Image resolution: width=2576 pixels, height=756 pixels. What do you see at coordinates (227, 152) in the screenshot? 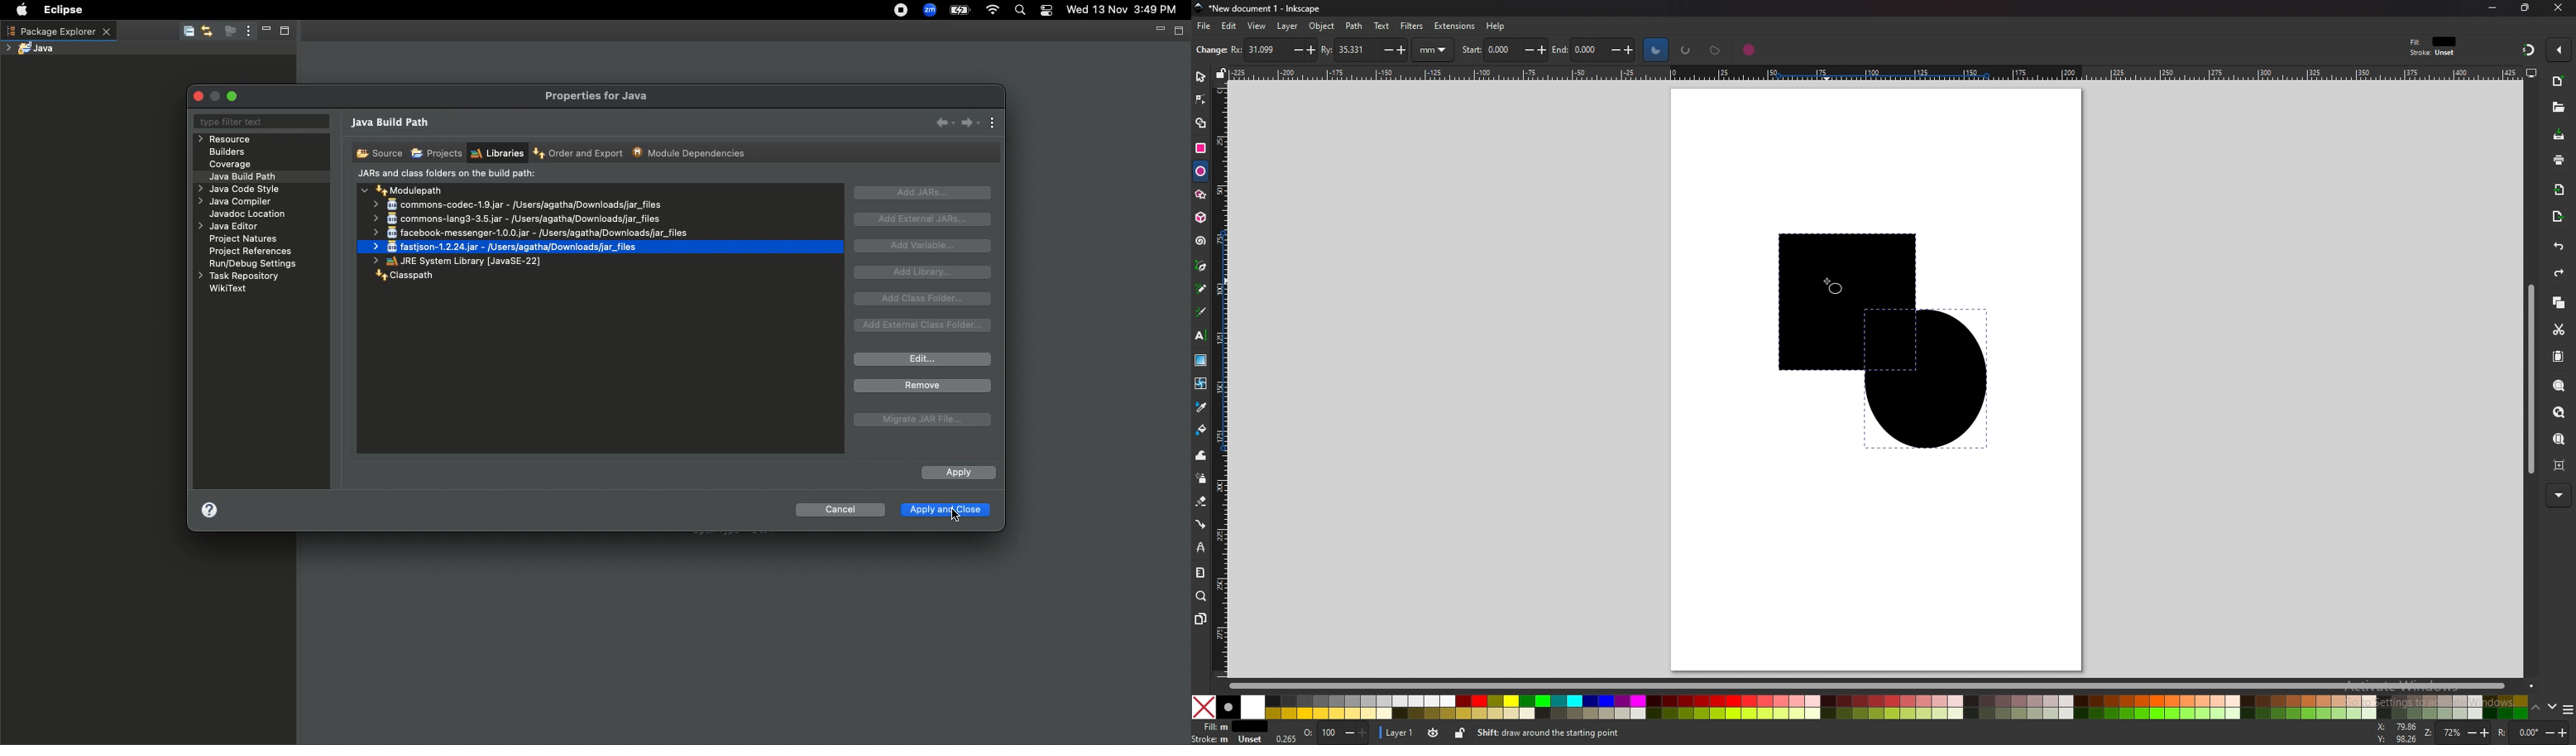
I see `Builders` at bounding box center [227, 152].